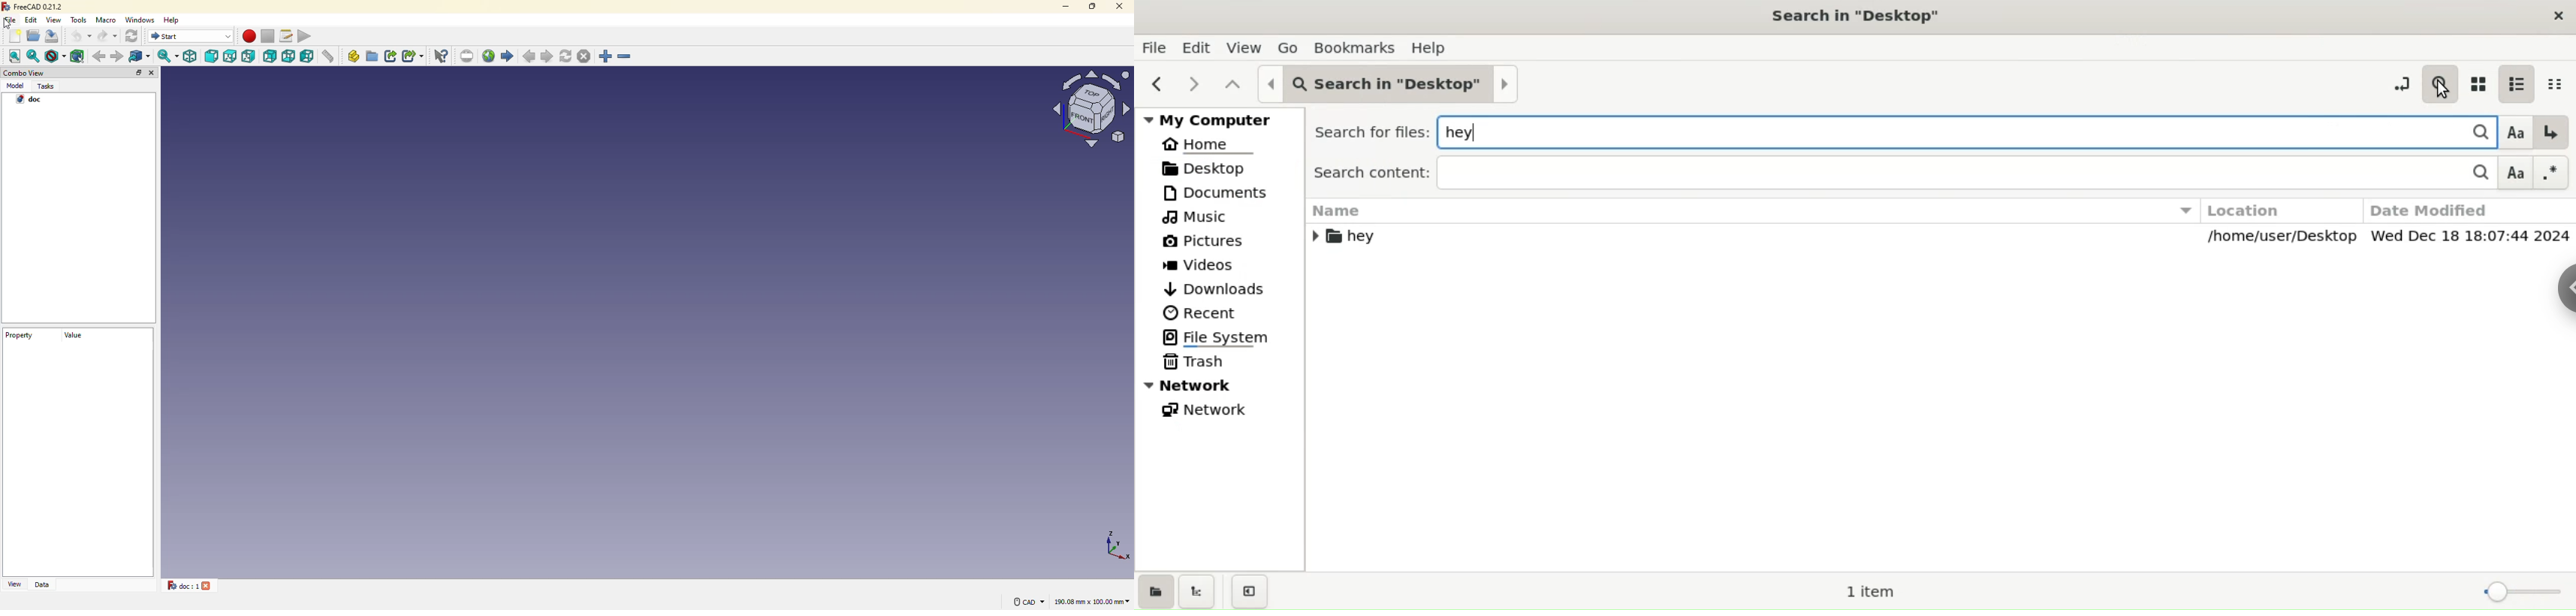 This screenshot has height=616, width=2576. Describe the element at coordinates (56, 58) in the screenshot. I see `draw style` at that location.